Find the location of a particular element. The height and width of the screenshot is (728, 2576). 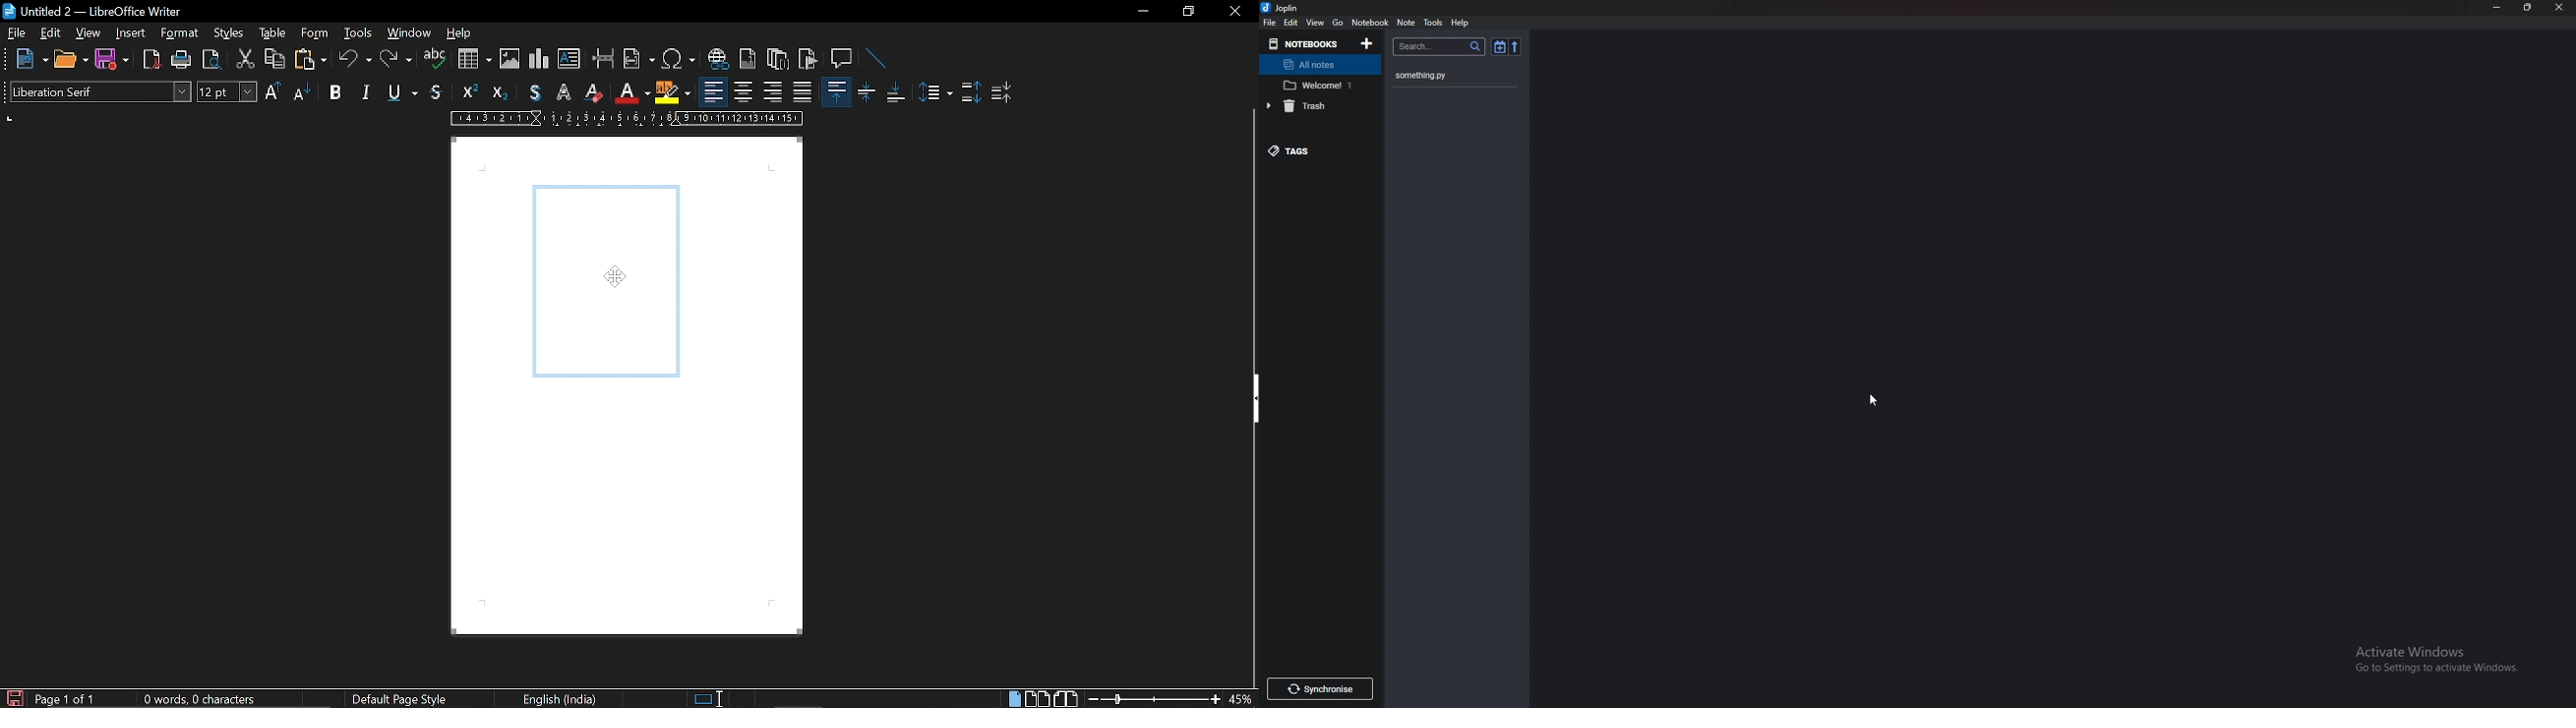

Welcome 1 is located at coordinates (1321, 84).